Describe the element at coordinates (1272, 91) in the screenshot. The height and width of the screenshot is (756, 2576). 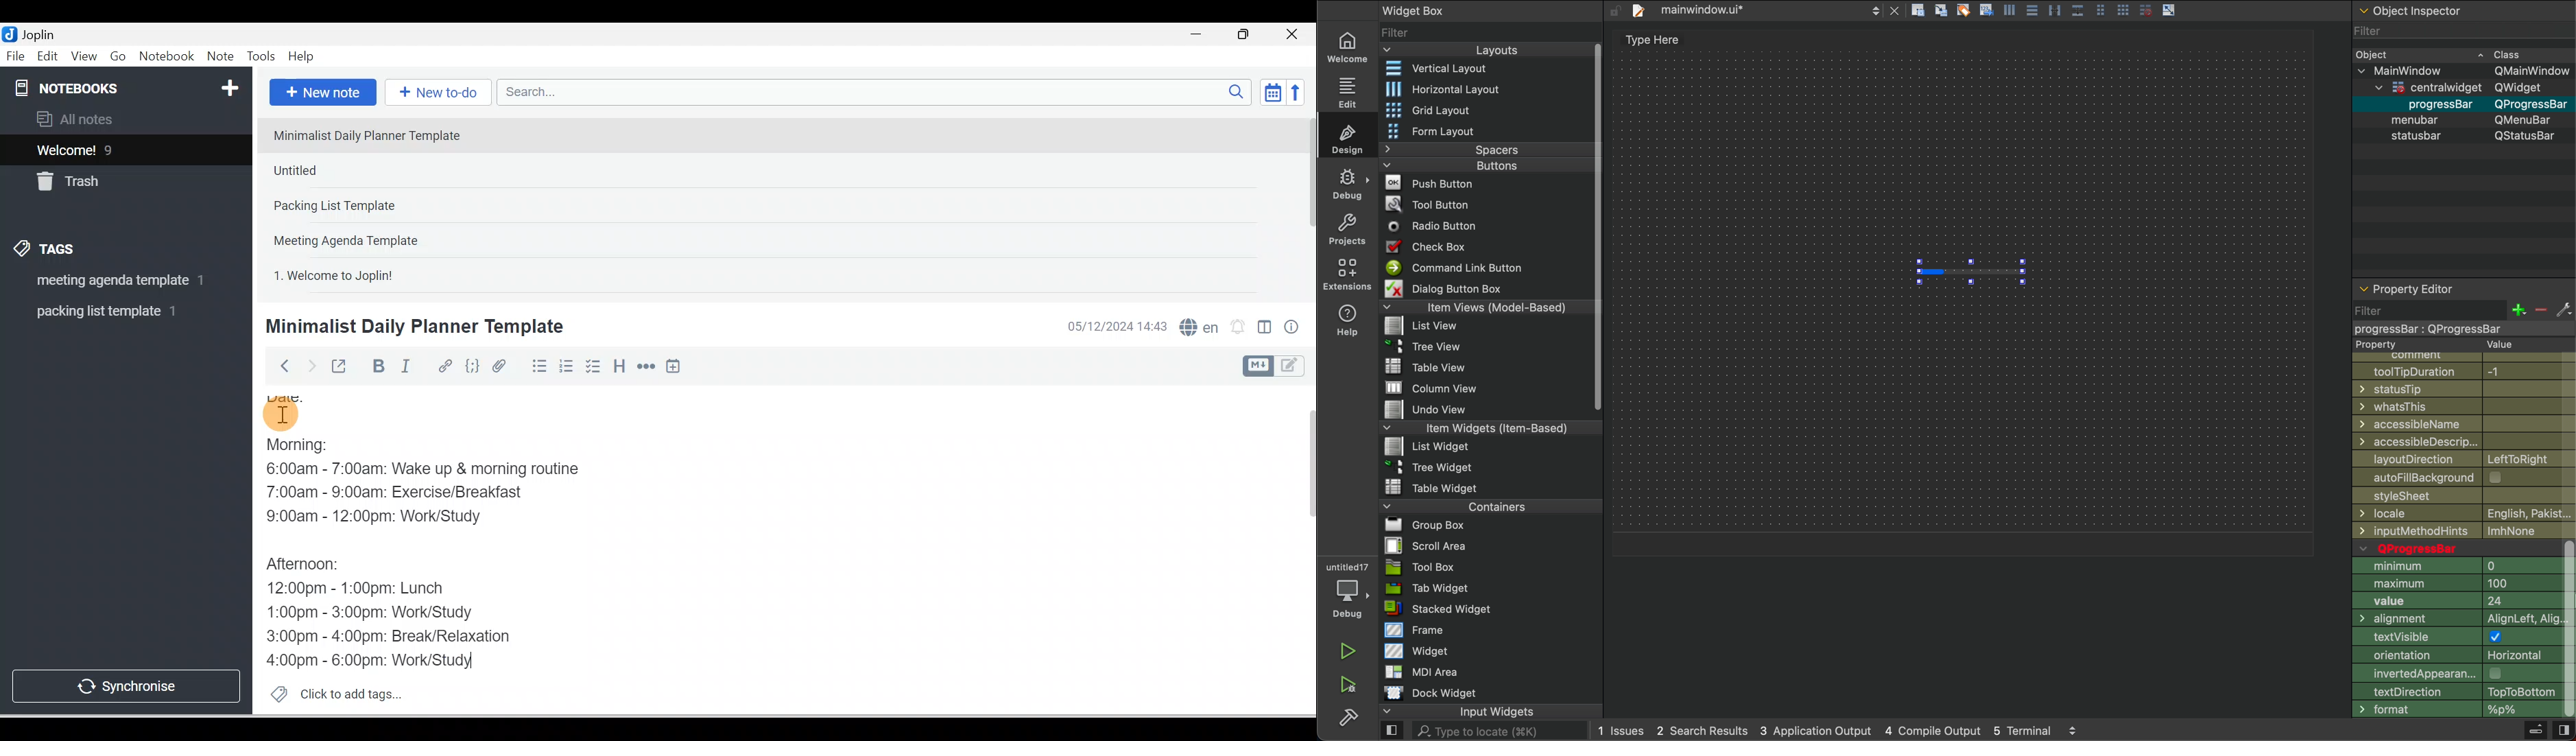
I see `Toggle sort order` at that location.